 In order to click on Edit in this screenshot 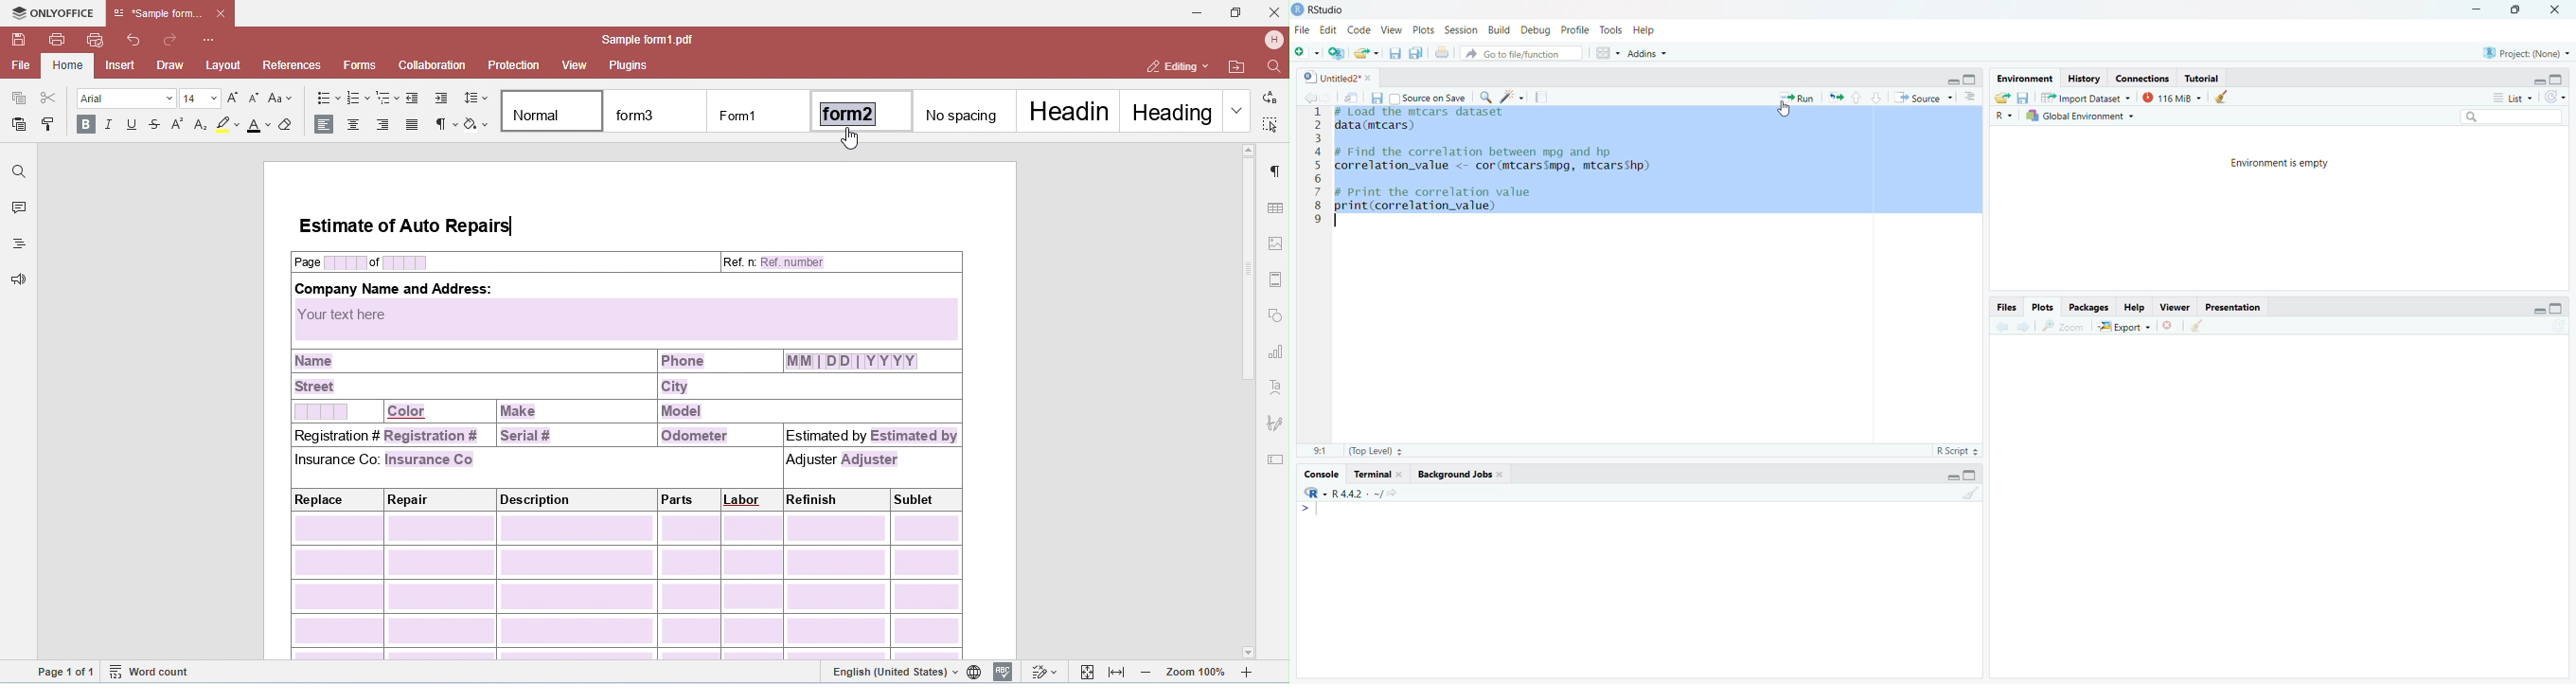, I will do `click(1326, 32)`.